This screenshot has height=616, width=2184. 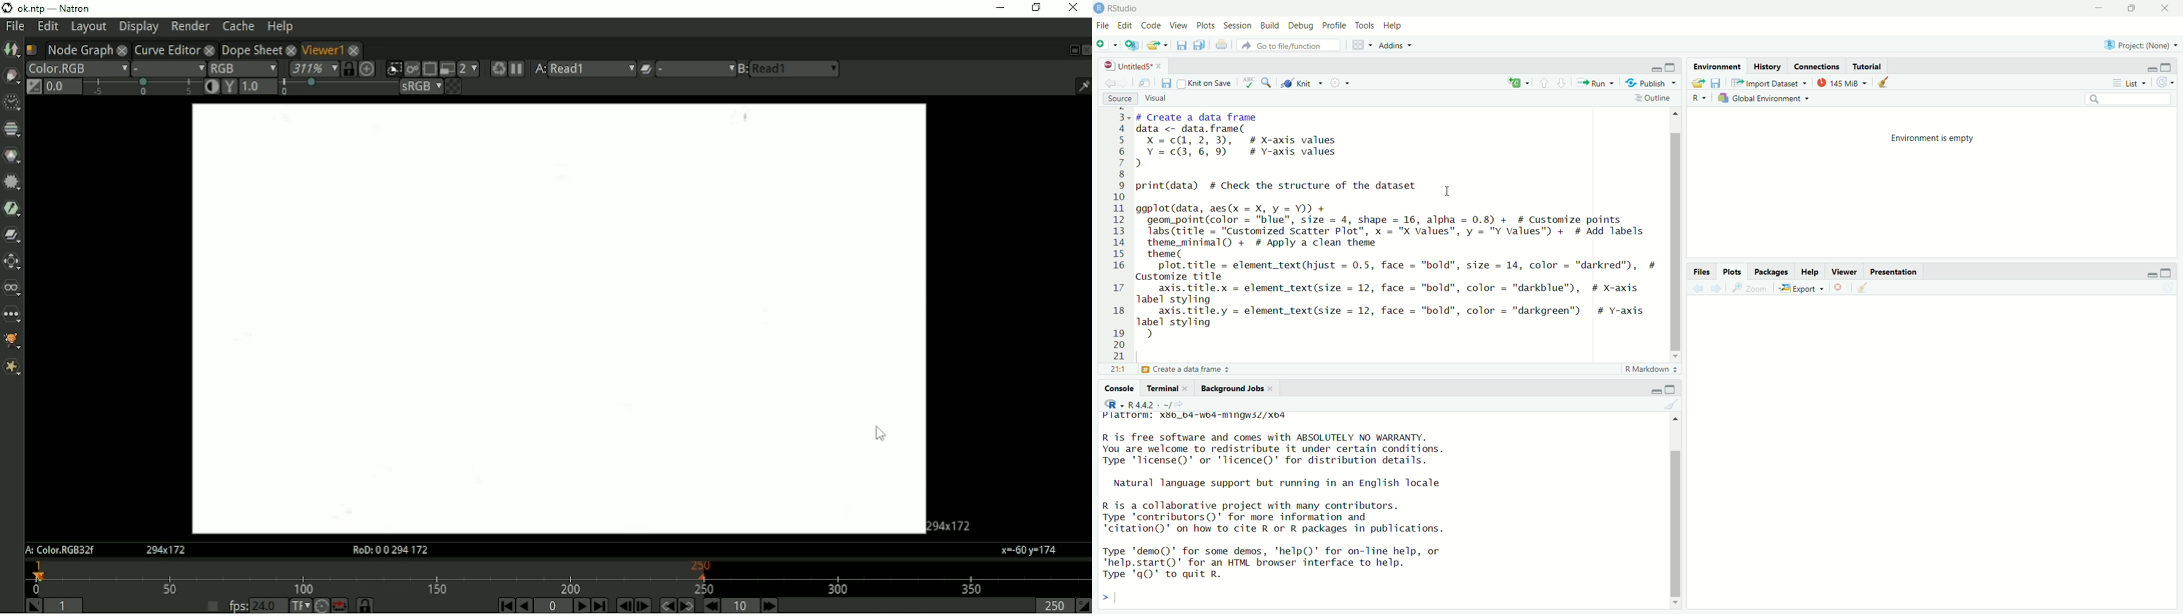 I want to click on Platrorm: Xs8b_b4-wb4-mingwsZ/Xxo4

R is free software and comes with ABSOLUTELY NO WARRANTY.

You are welcome to redistribute it under certain conditions.

Type 'license()' or 'licence()' for distribution details.
Natural language support but running in an English locale

R is a collaborative project with many contributors.

Type 'contributors()' for more information and

‘citation()' on how to cite R or R packages in publications.

Type 'demo()' for some demos, 'help()' for on-line help, or

*help.start()' for an HTML browser interface to help.

Type 'q()' to quit R., so click(x=1284, y=494).